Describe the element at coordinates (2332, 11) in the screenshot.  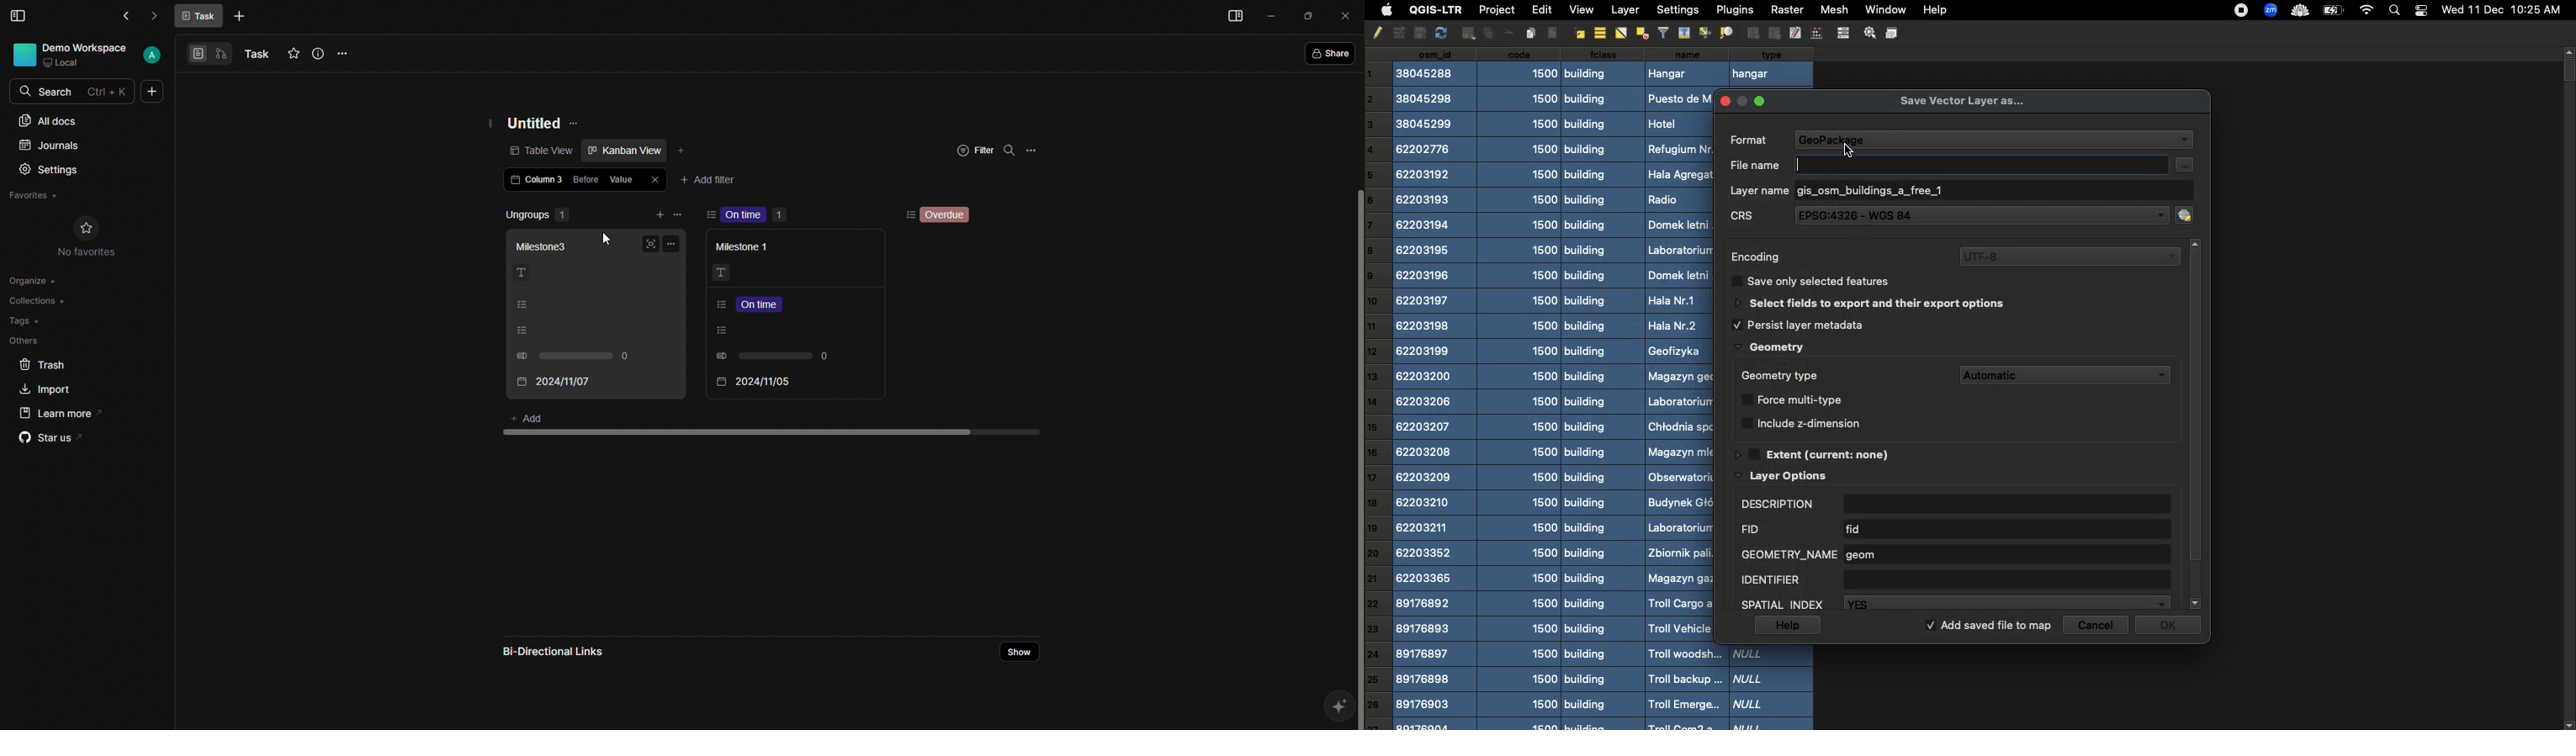
I see `Charge` at that location.